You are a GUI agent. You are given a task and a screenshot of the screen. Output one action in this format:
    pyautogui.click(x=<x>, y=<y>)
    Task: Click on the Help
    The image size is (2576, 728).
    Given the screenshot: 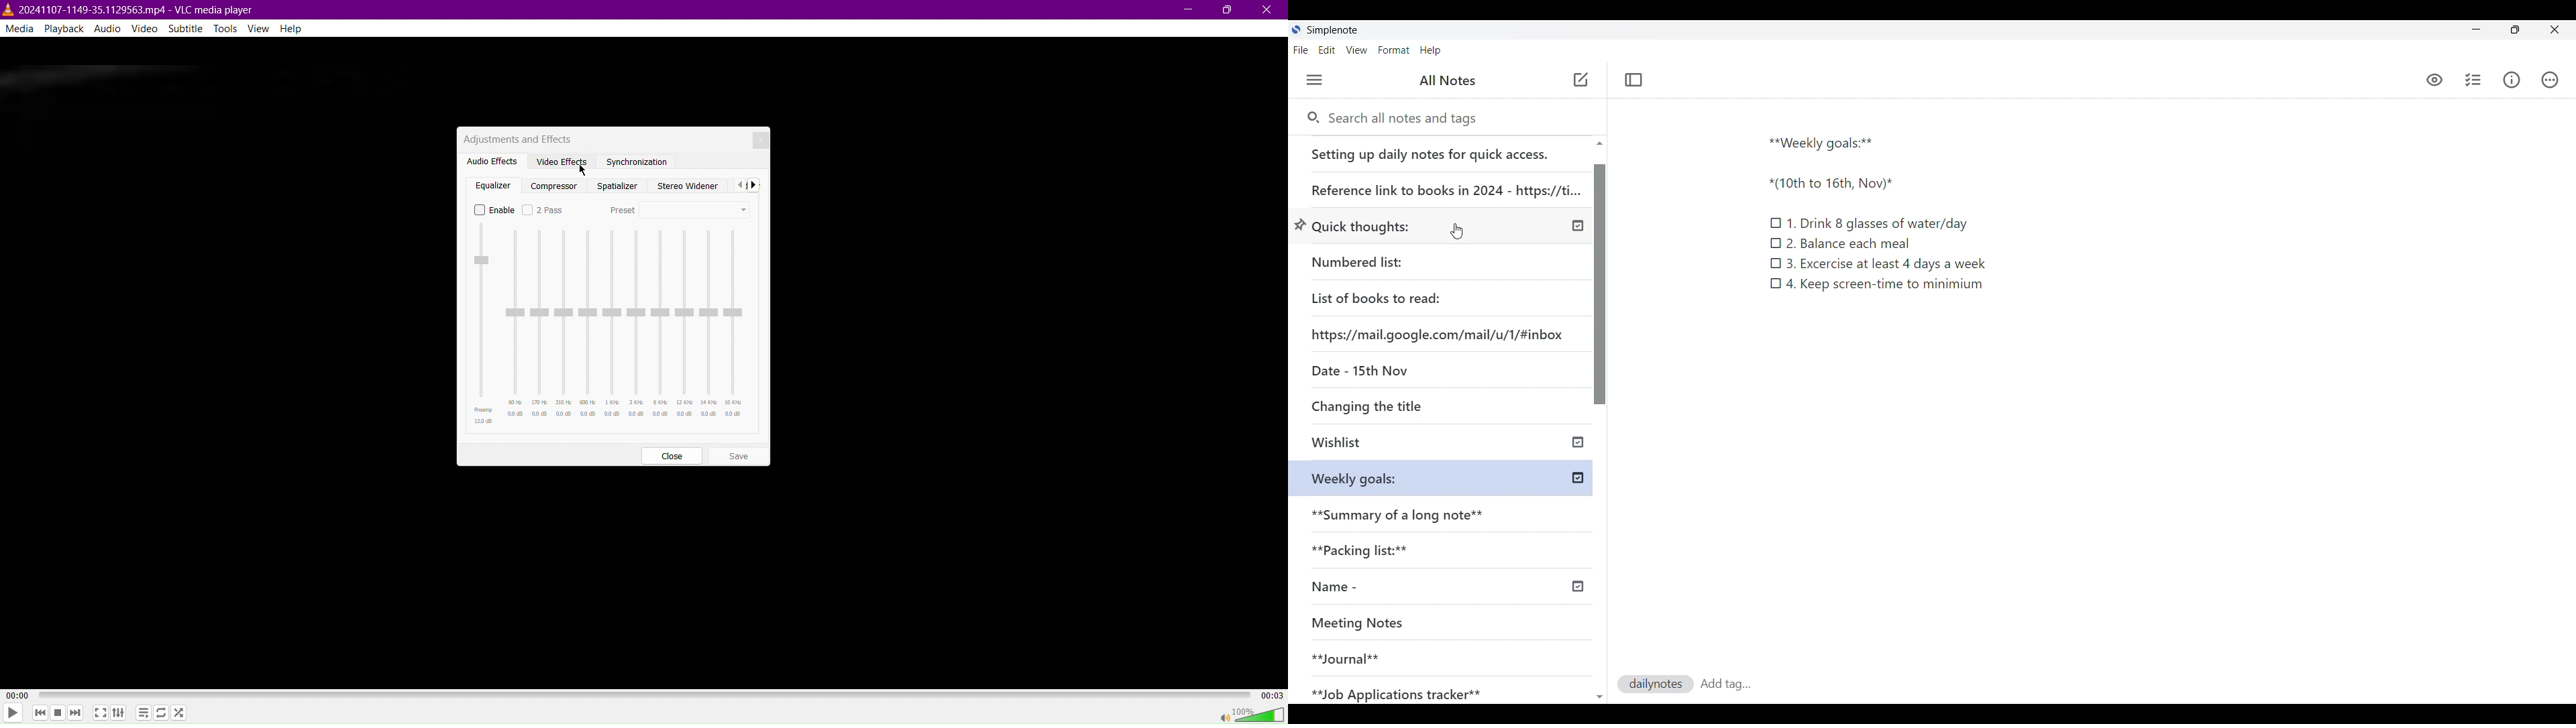 What is the action you would take?
    pyautogui.click(x=297, y=29)
    